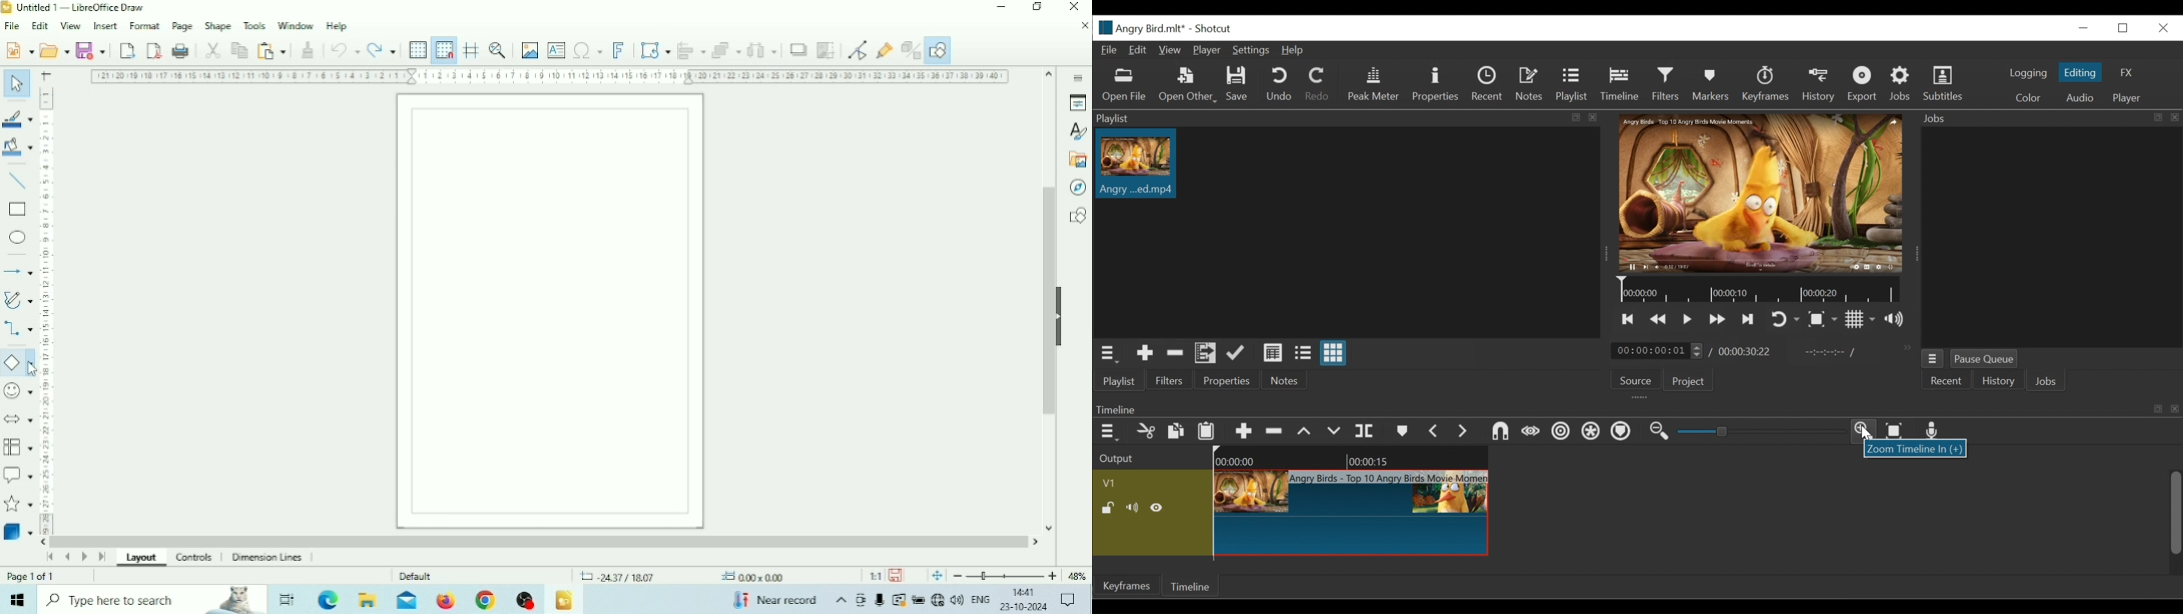 This screenshot has height=616, width=2184. What do you see at coordinates (1206, 49) in the screenshot?
I see `Player` at bounding box center [1206, 49].